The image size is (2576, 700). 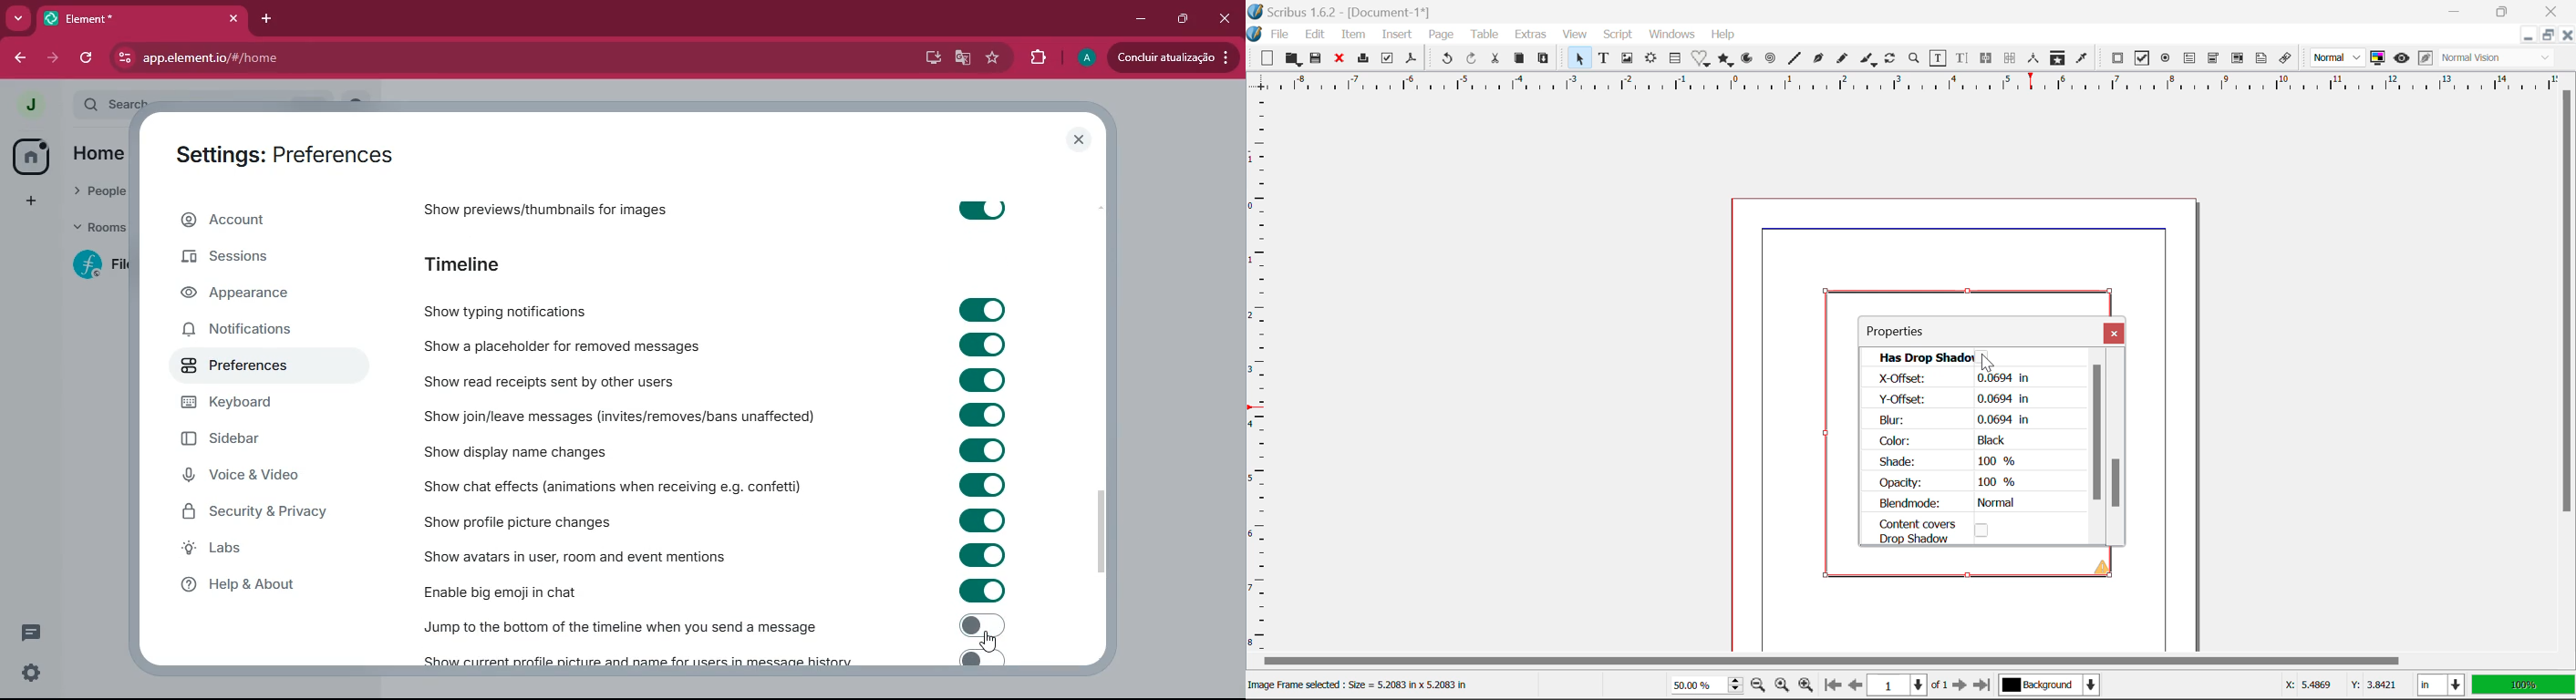 What do you see at coordinates (1746, 62) in the screenshot?
I see `Arcs` at bounding box center [1746, 62].